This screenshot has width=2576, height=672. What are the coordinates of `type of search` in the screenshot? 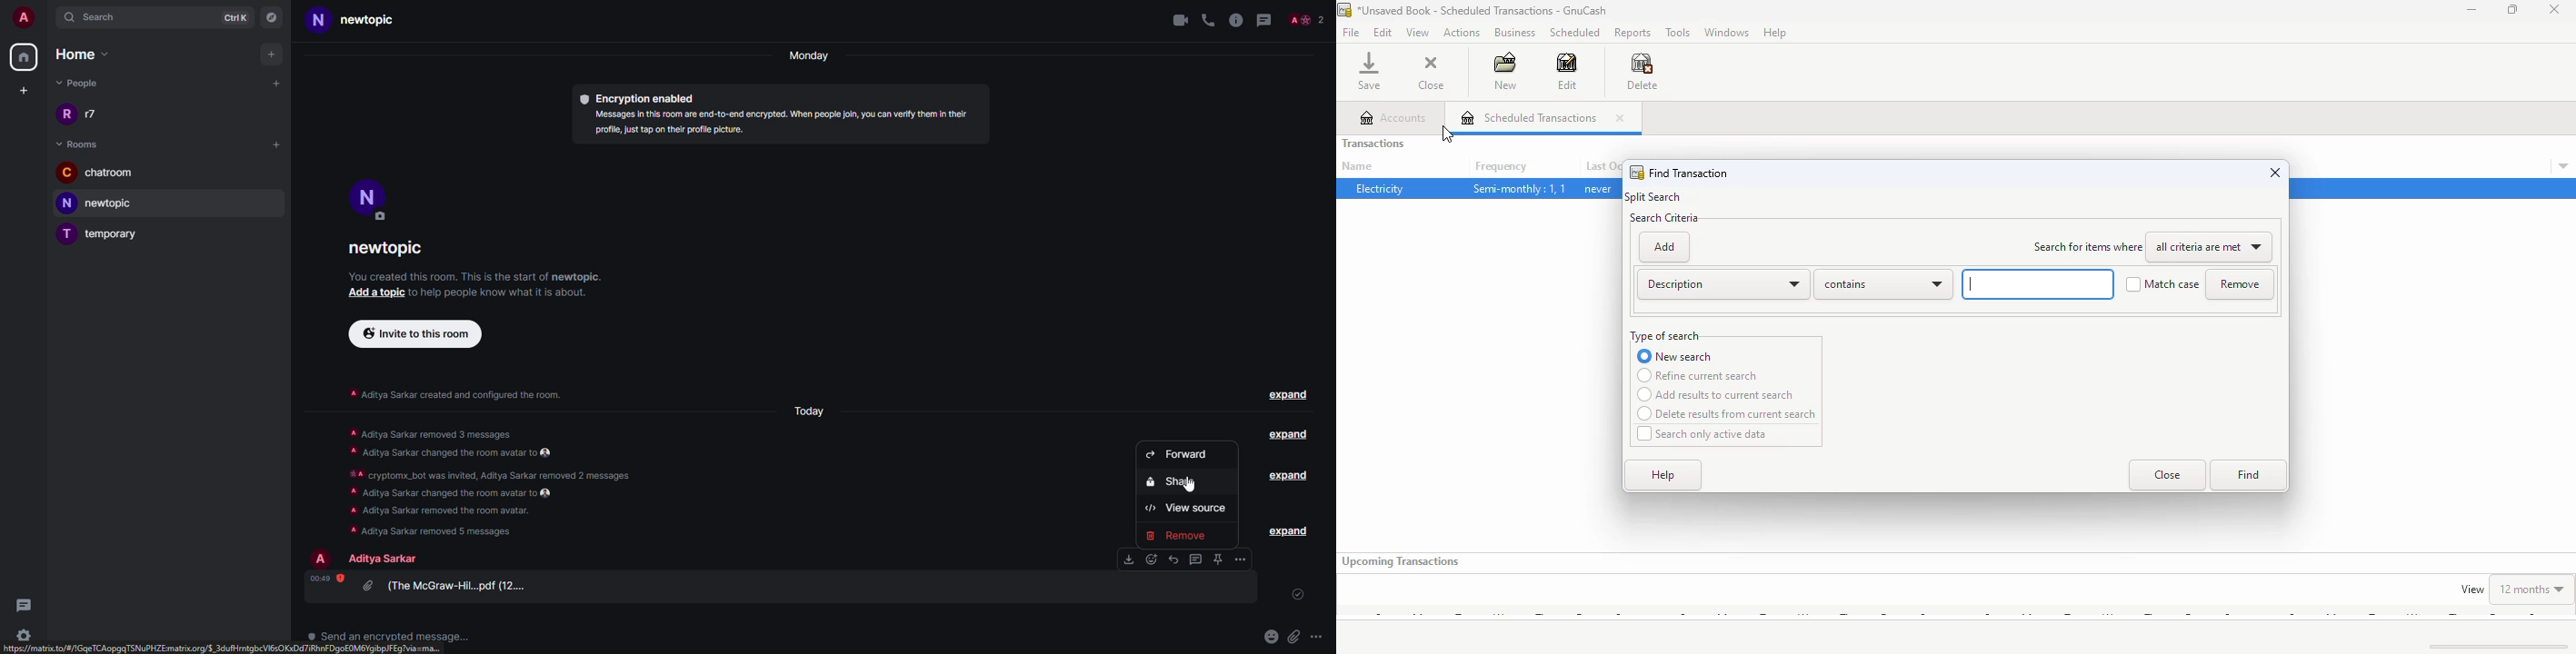 It's located at (1665, 336).